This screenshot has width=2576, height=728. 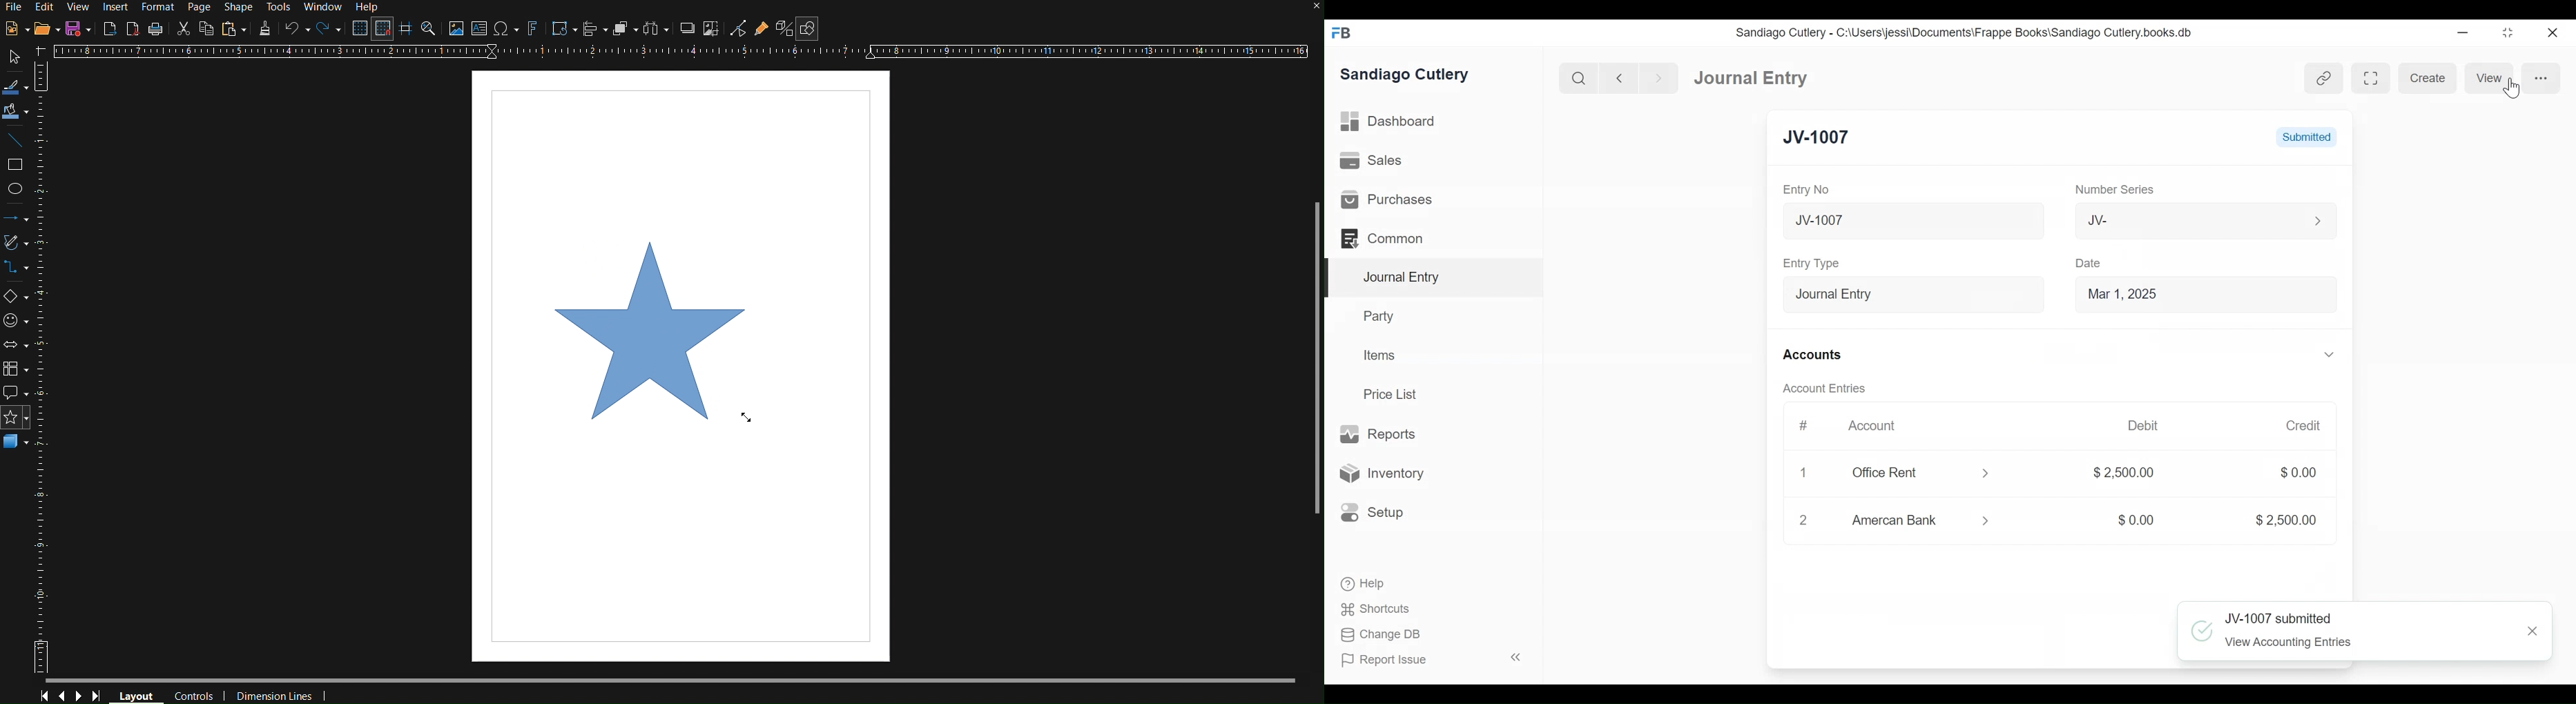 What do you see at coordinates (357, 29) in the screenshot?
I see `Display Grid` at bounding box center [357, 29].